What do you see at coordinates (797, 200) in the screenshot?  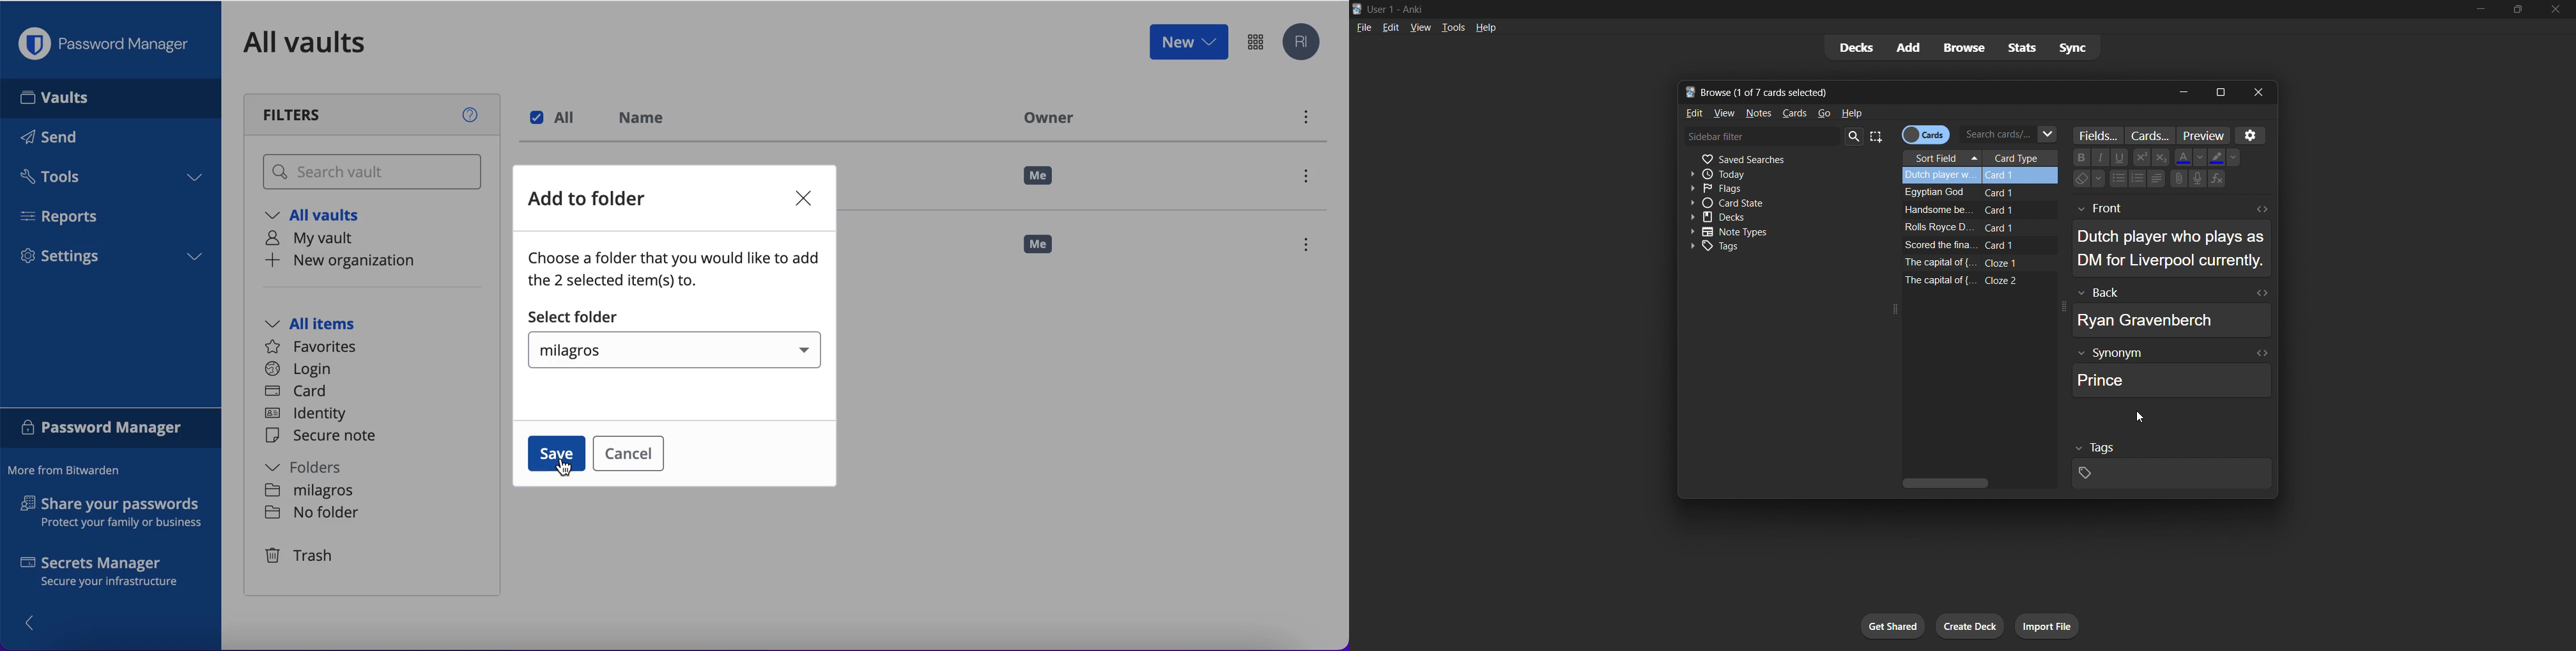 I see `close` at bounding box center [797, 200].